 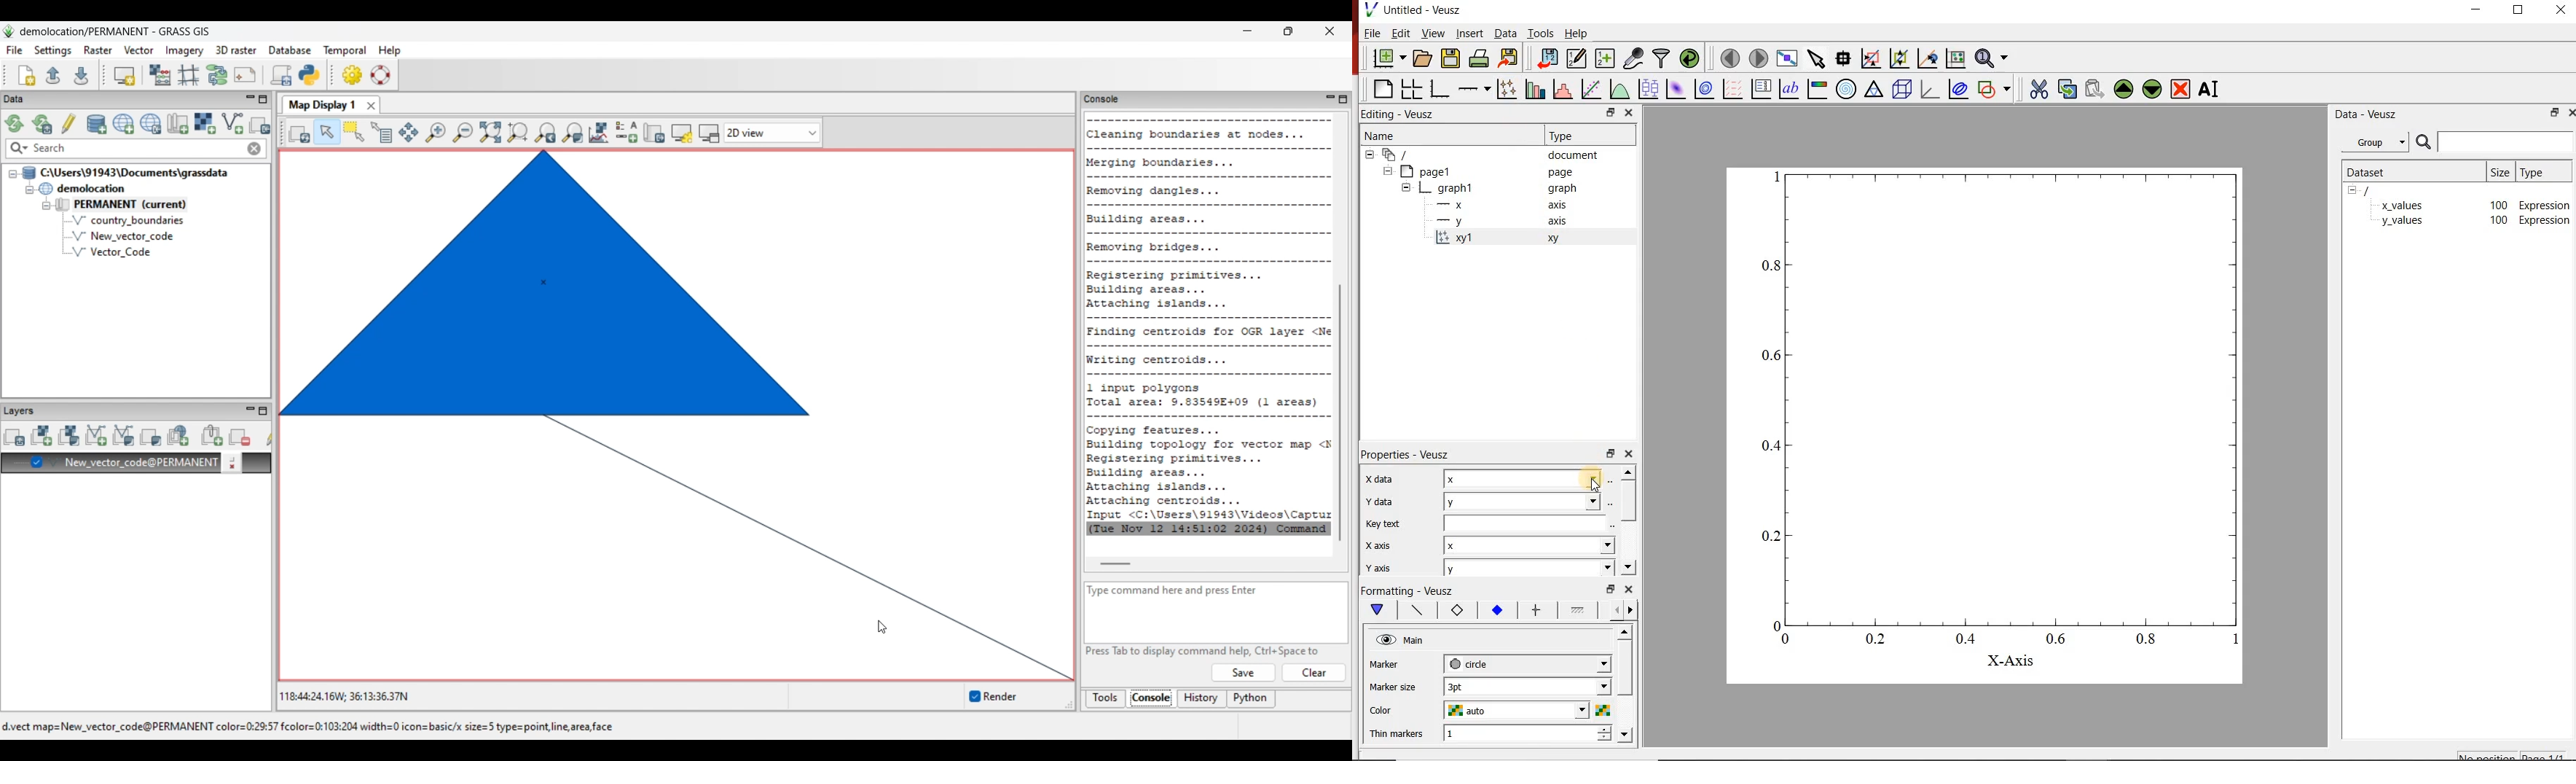 I want to click on minimize, so click(x=2475, y=12).